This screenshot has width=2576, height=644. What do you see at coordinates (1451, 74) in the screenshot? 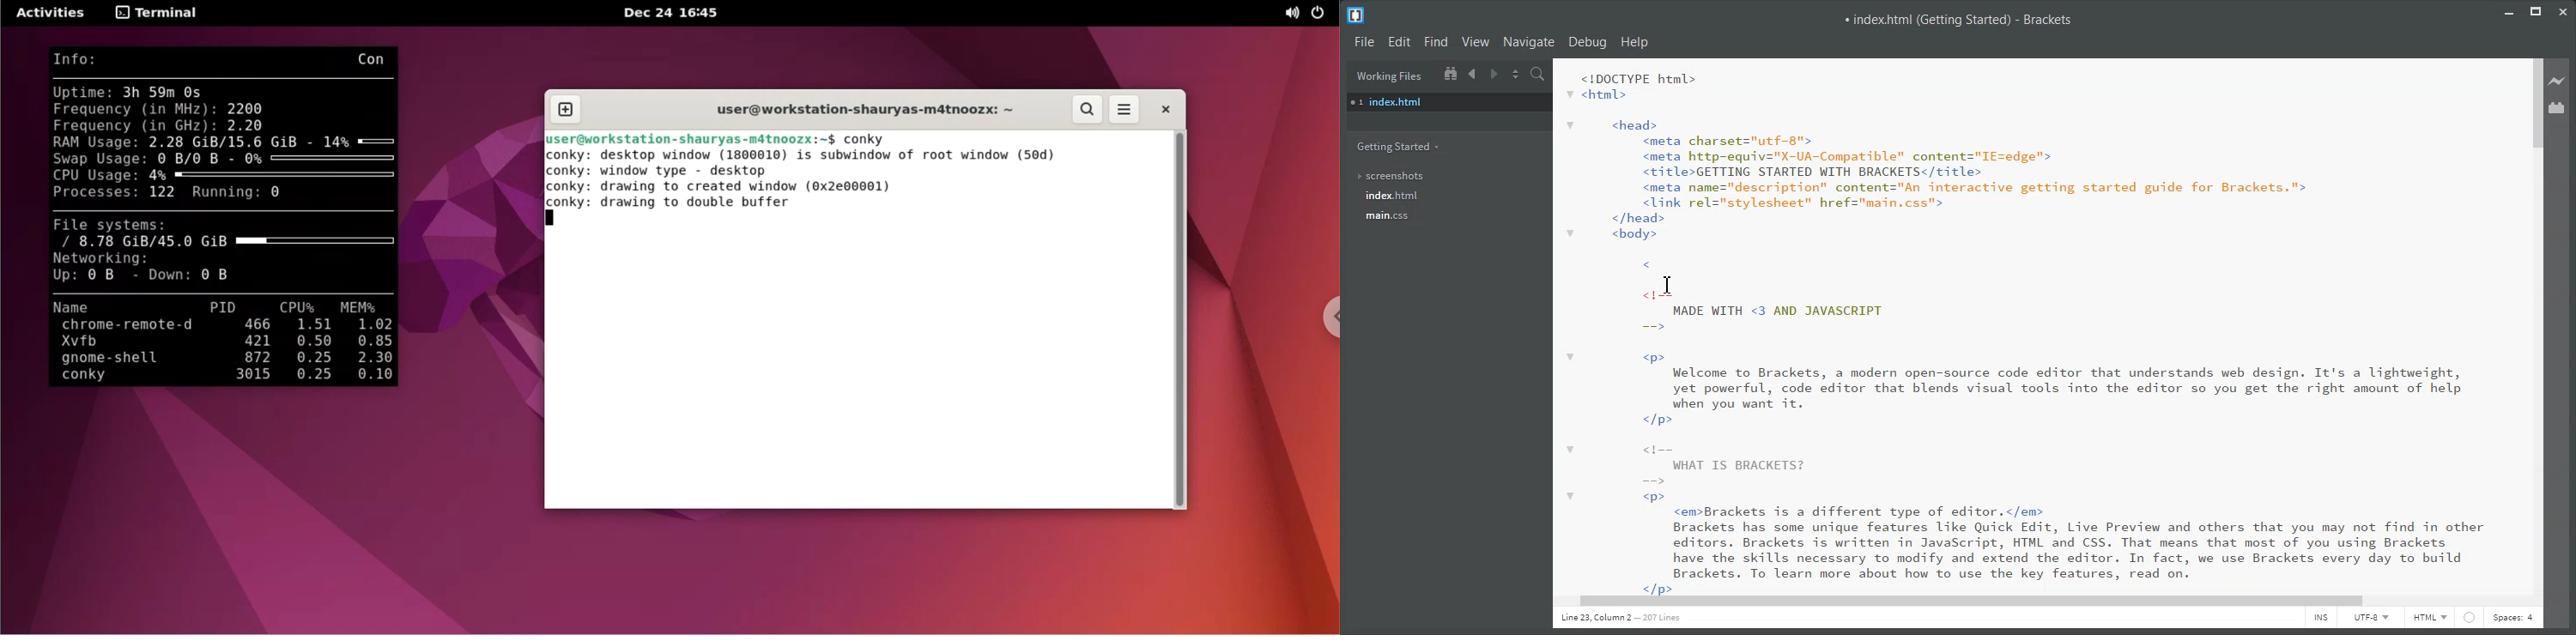
I see `Show in the File Tree` at bounding box center [1451, 74].